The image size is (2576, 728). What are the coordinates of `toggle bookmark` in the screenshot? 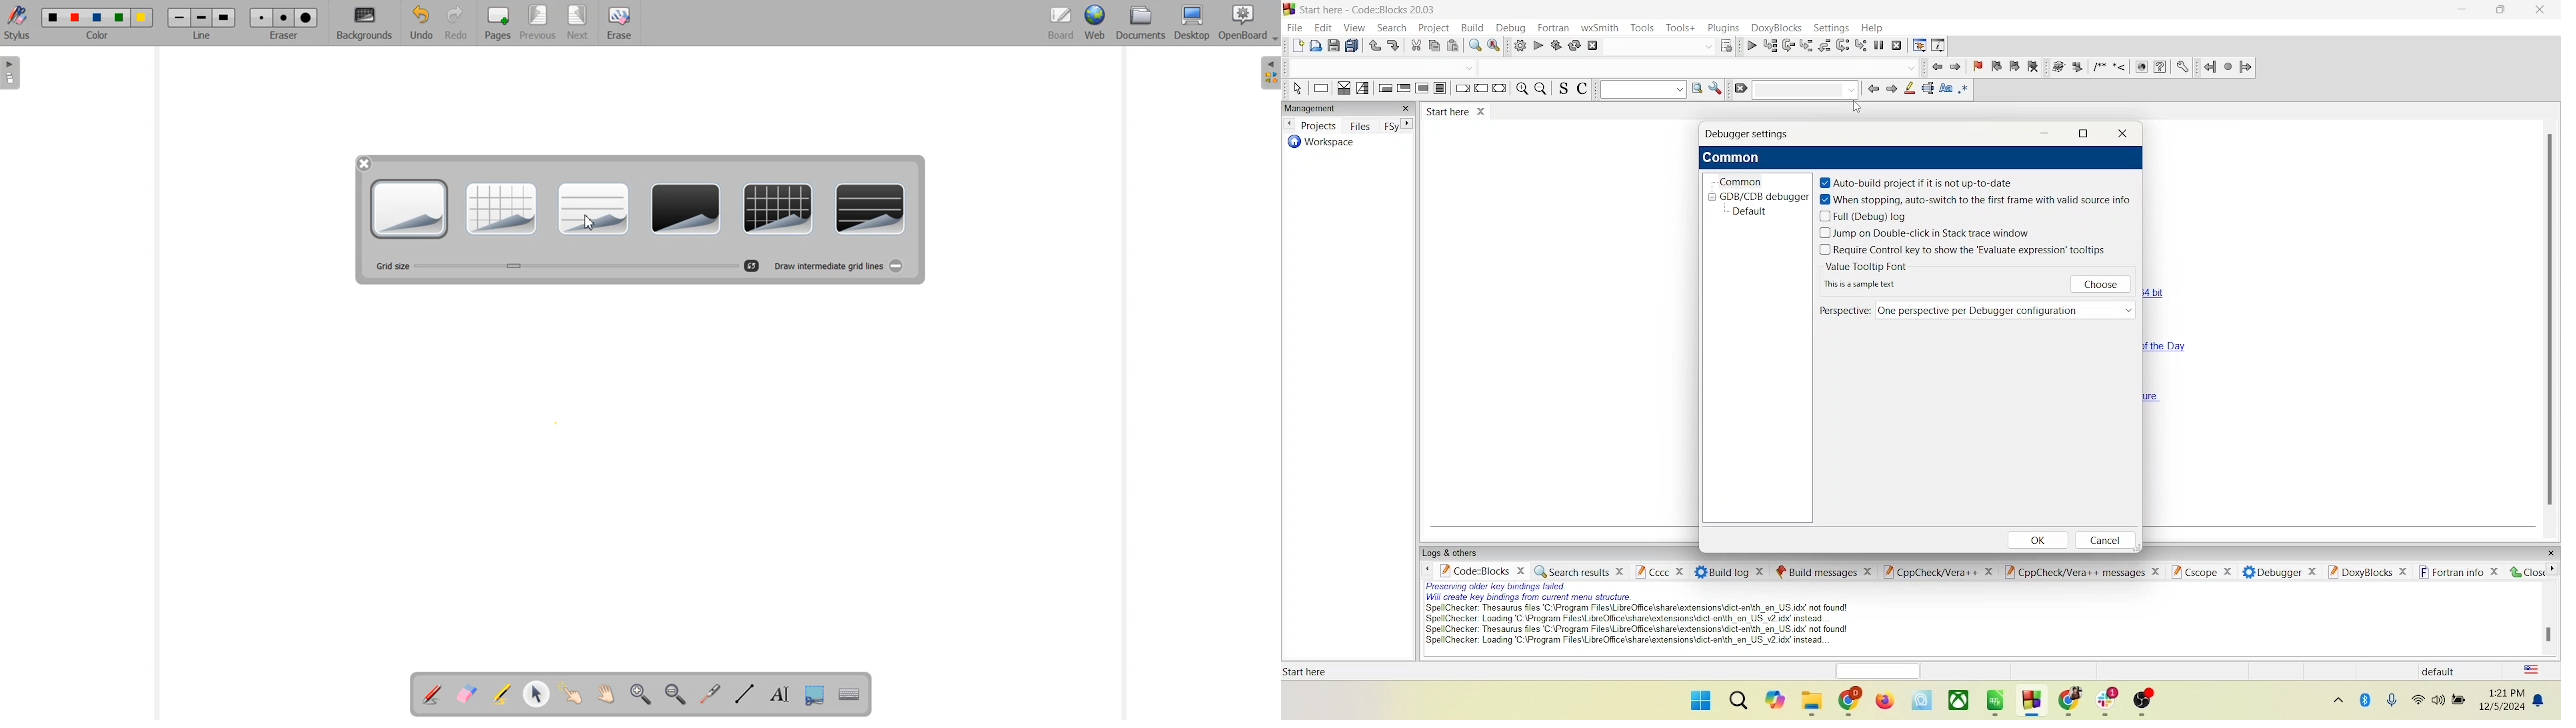 It's located at (1978, 65).